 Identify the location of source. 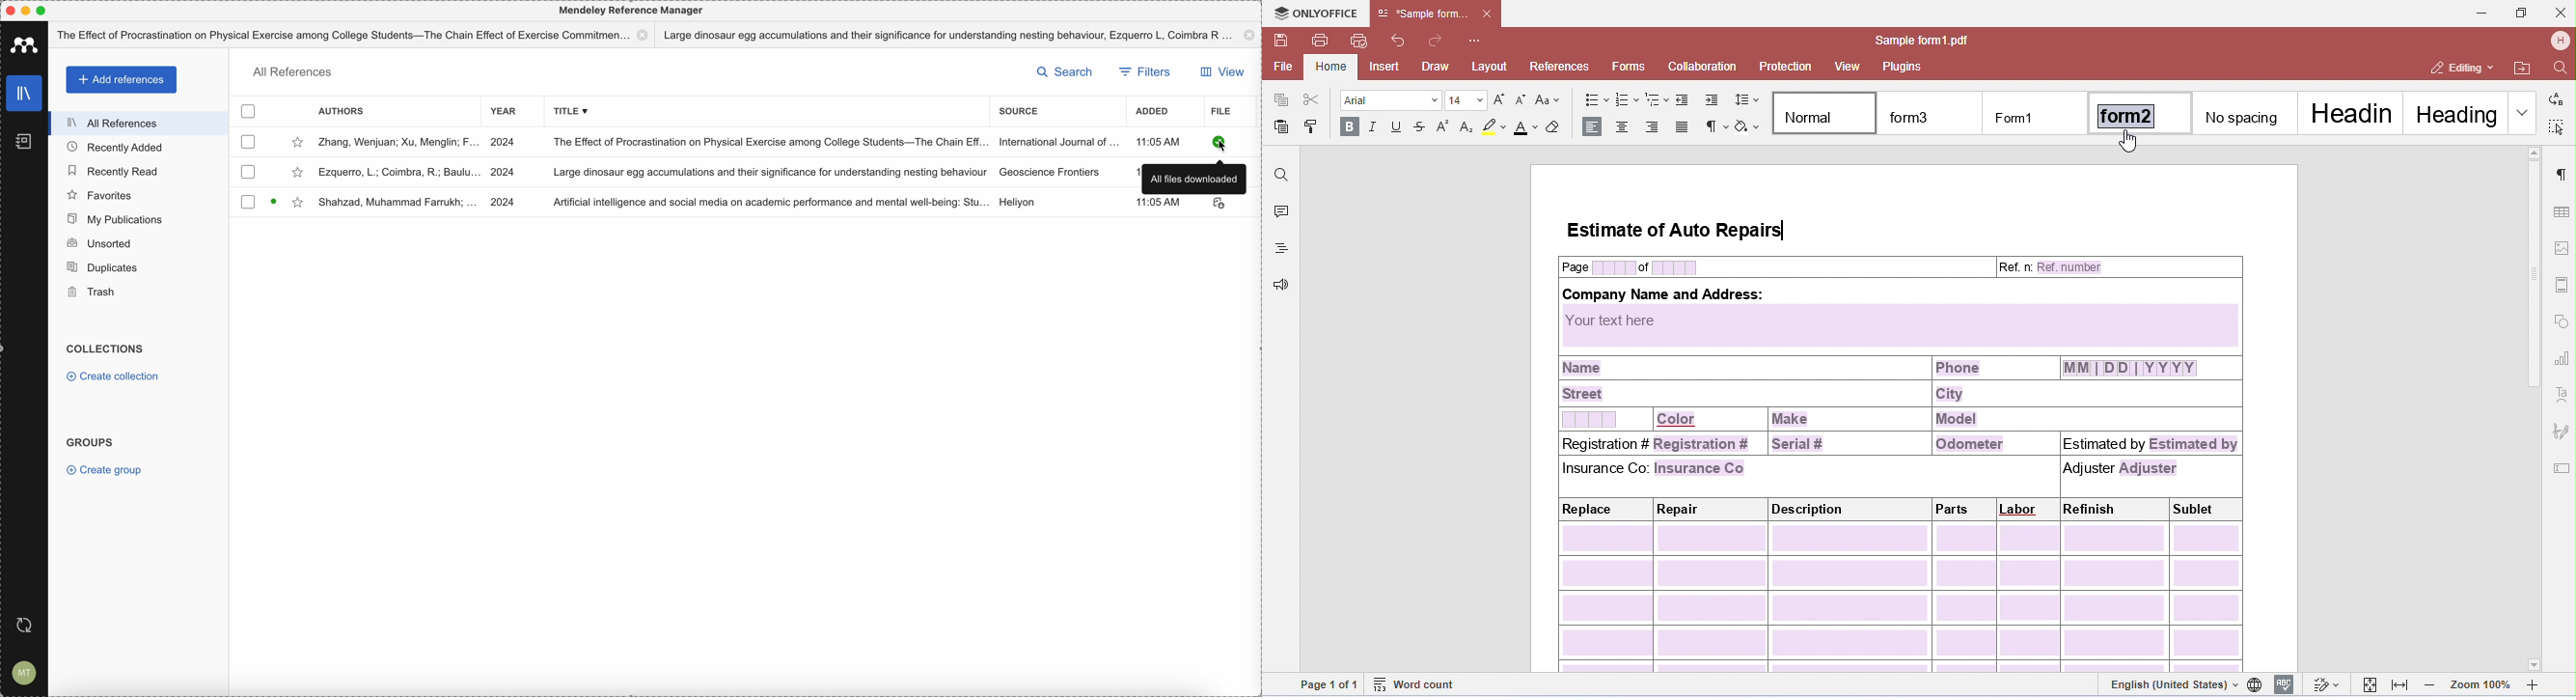
(1020, 112).